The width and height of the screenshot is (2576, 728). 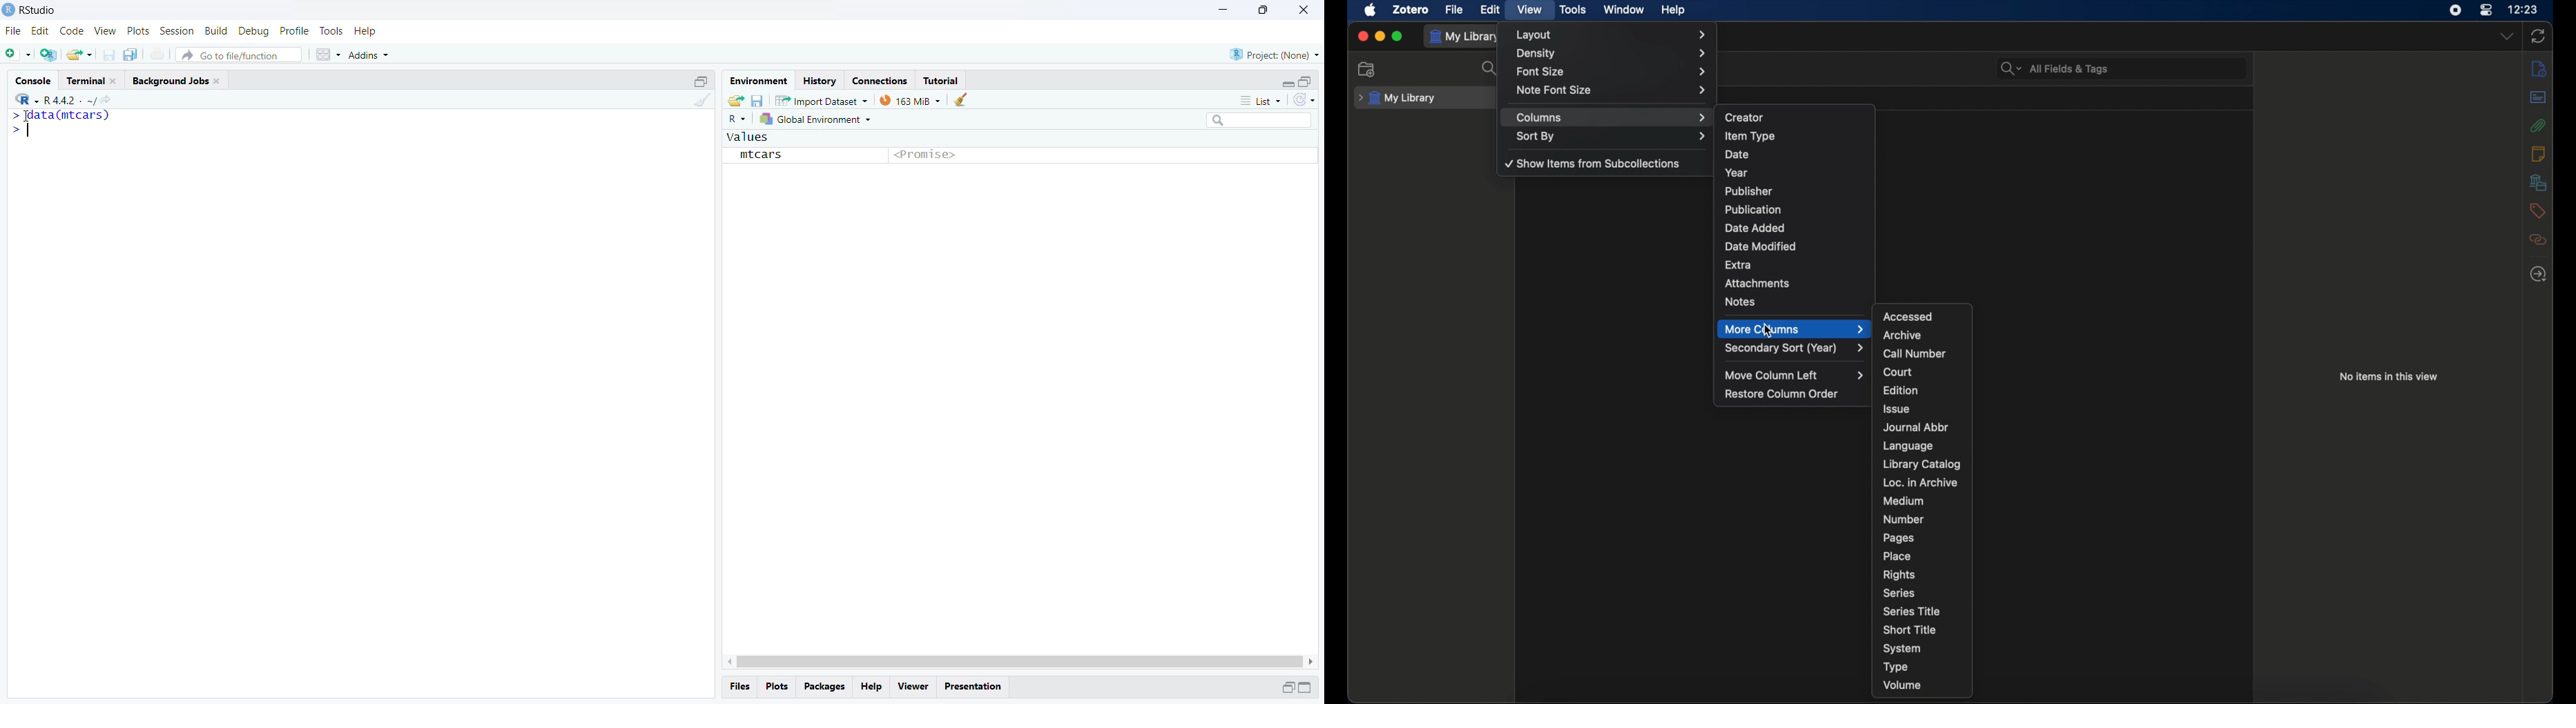 I want to click on grid, so click(x=329, y=54).